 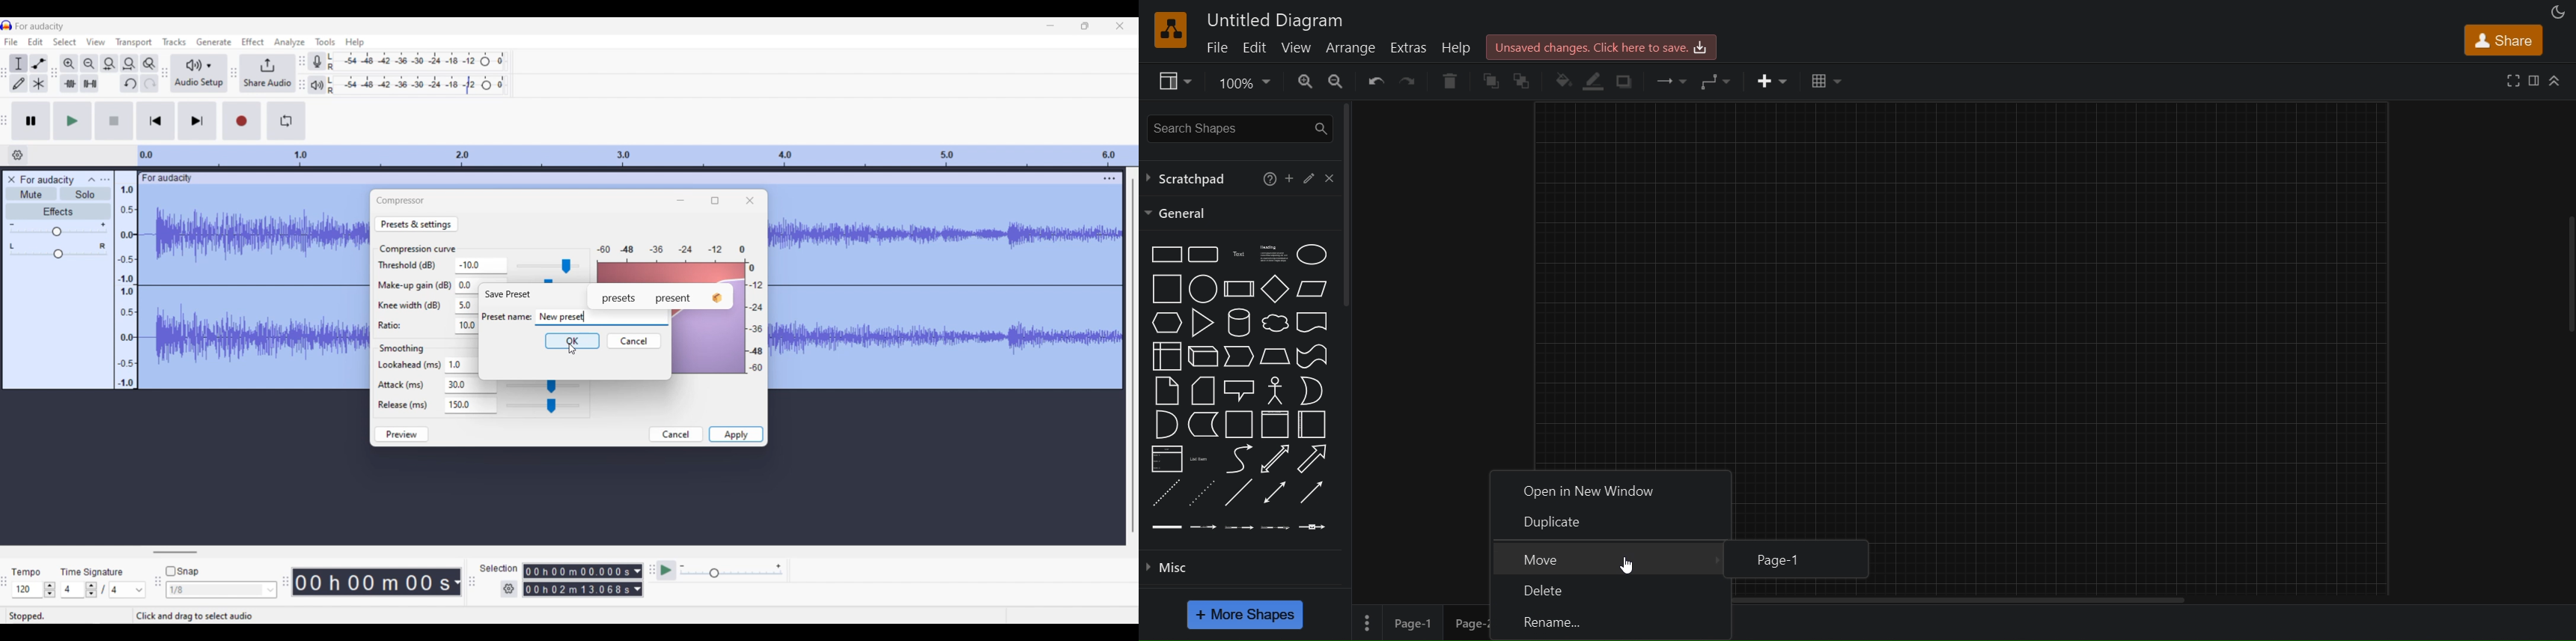 I want to click on Current output , so click(x=682, y=262).